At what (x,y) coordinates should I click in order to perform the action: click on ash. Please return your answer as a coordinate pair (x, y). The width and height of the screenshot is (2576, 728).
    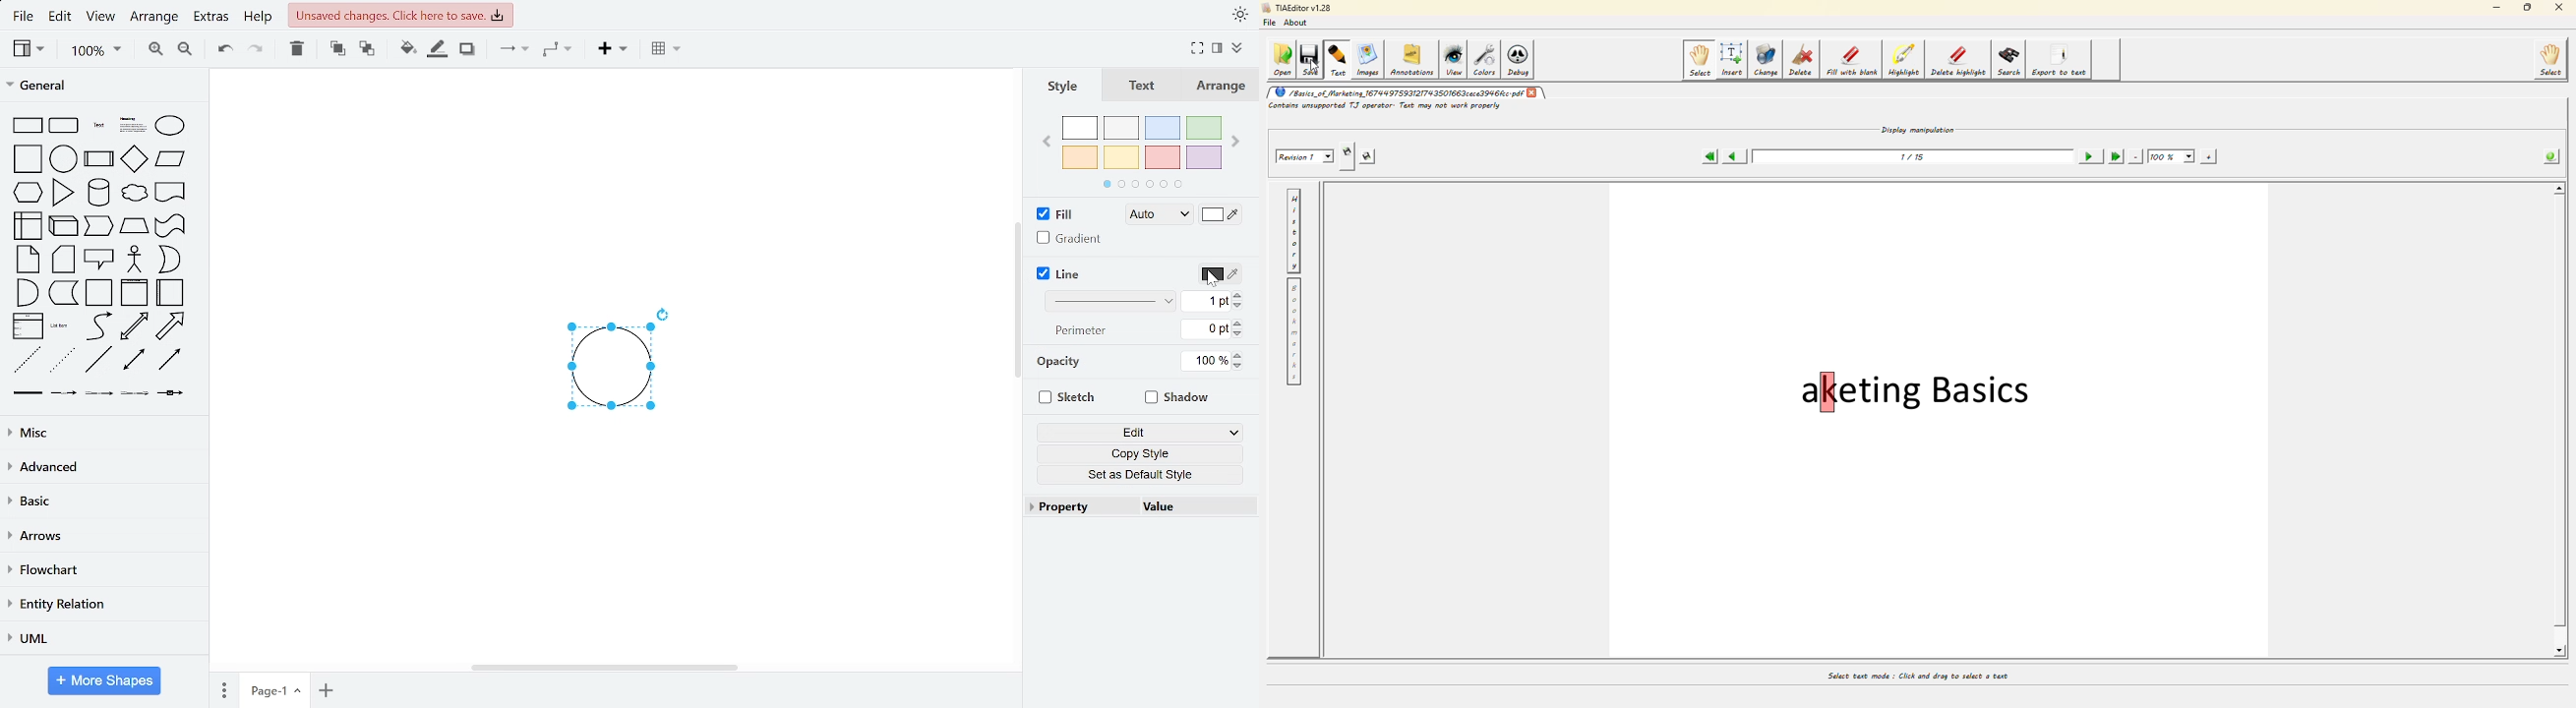
    Looking at the image, I should click on (1123, 128).